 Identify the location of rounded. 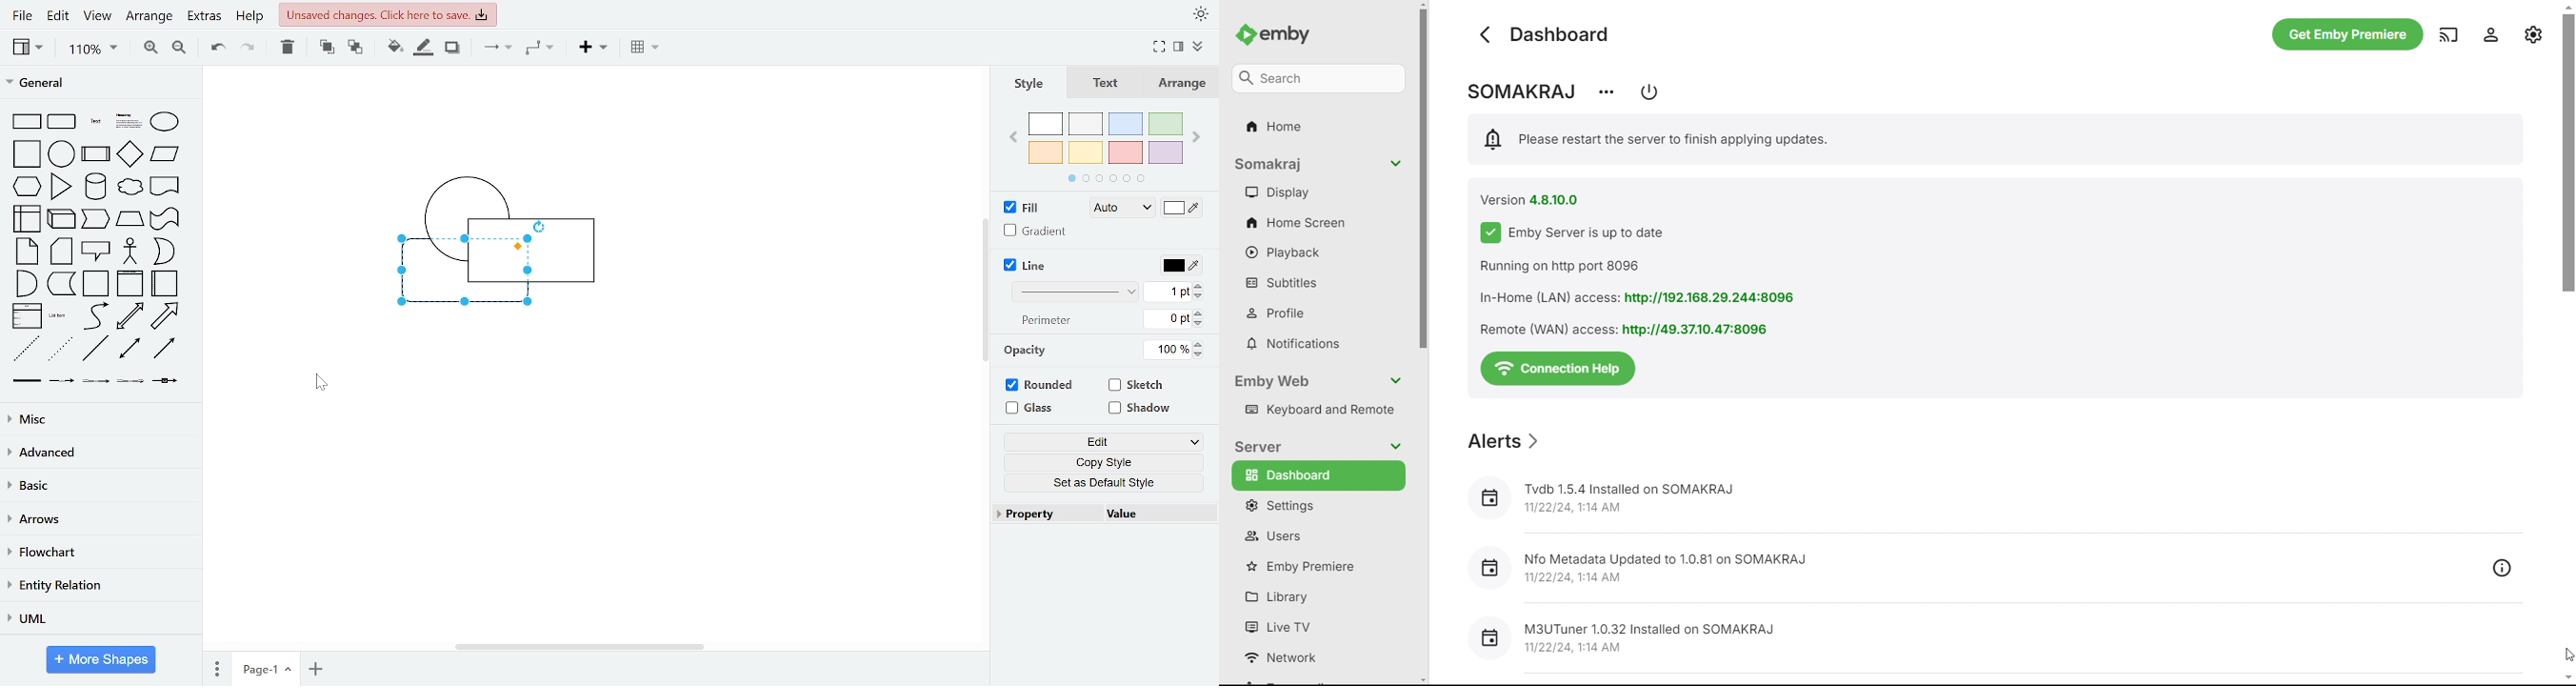
(1039, 385).